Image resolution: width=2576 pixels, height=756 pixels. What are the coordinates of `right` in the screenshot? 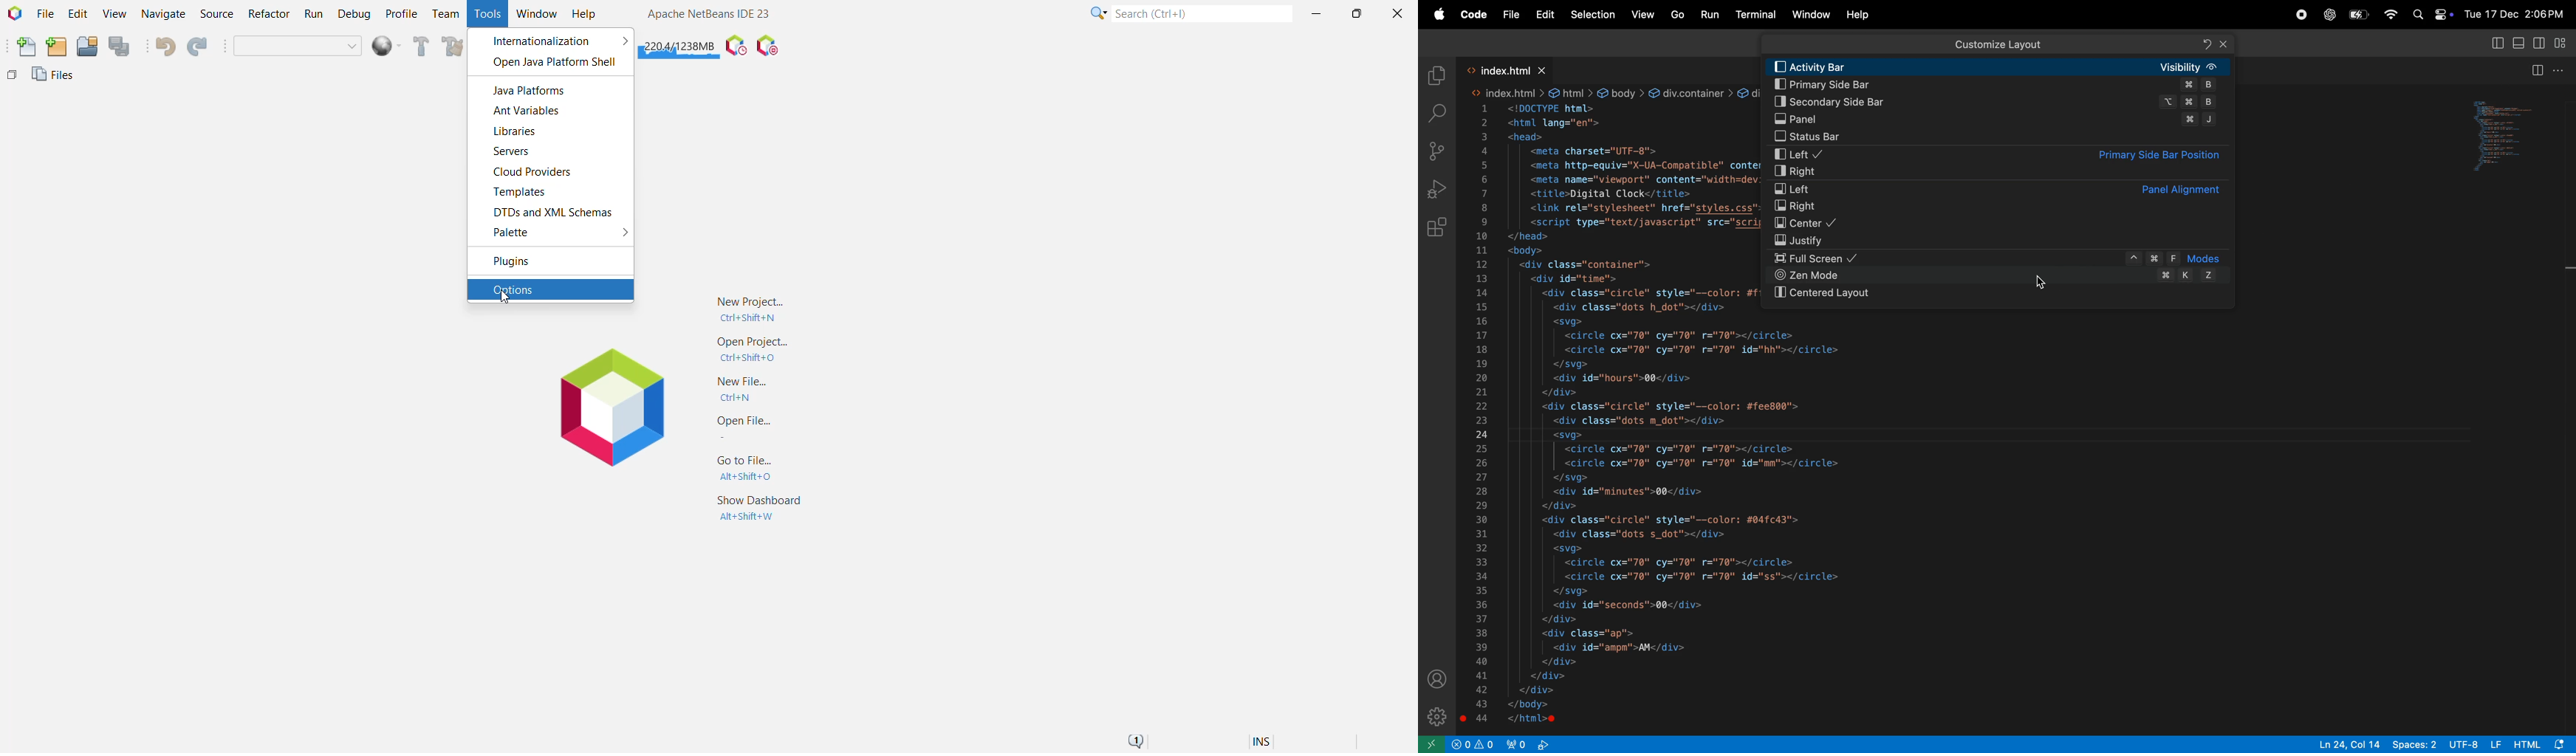 It's located at (2000, 172).